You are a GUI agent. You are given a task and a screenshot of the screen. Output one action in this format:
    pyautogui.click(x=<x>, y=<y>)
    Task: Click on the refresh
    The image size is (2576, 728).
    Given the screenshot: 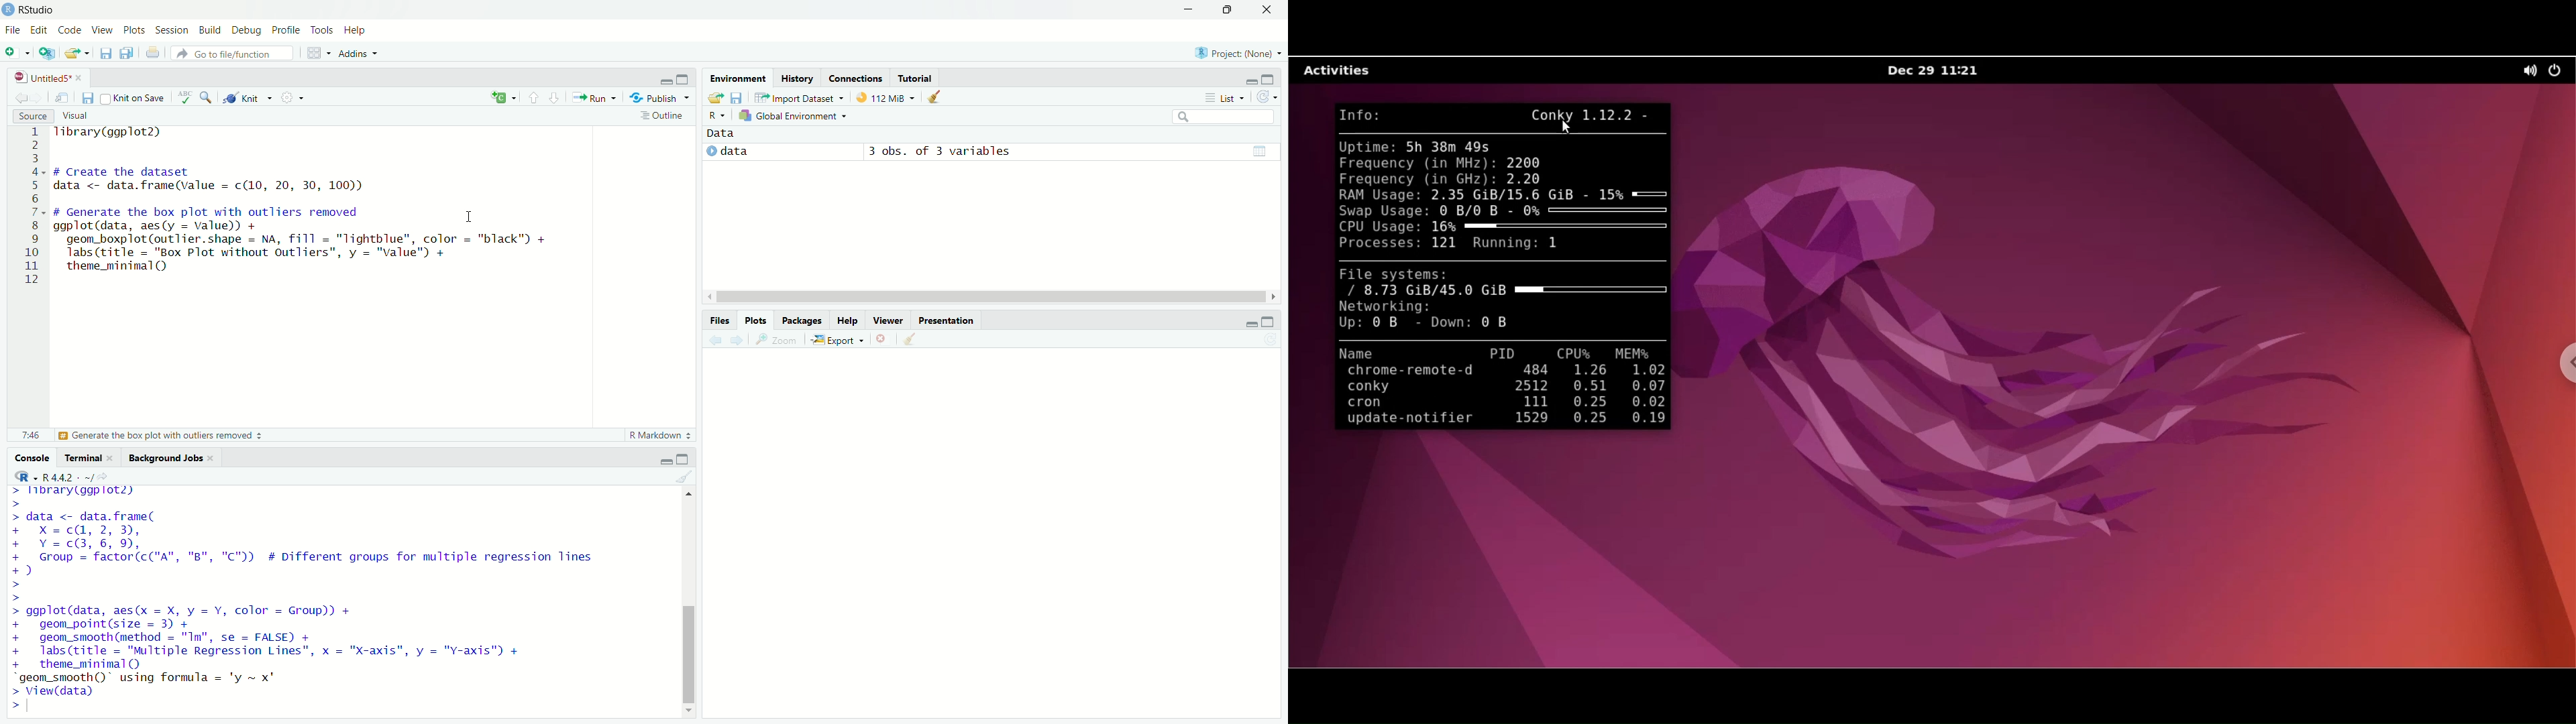 What is the action you would take?
    pyautogui.click(x=1265, y=96)
    